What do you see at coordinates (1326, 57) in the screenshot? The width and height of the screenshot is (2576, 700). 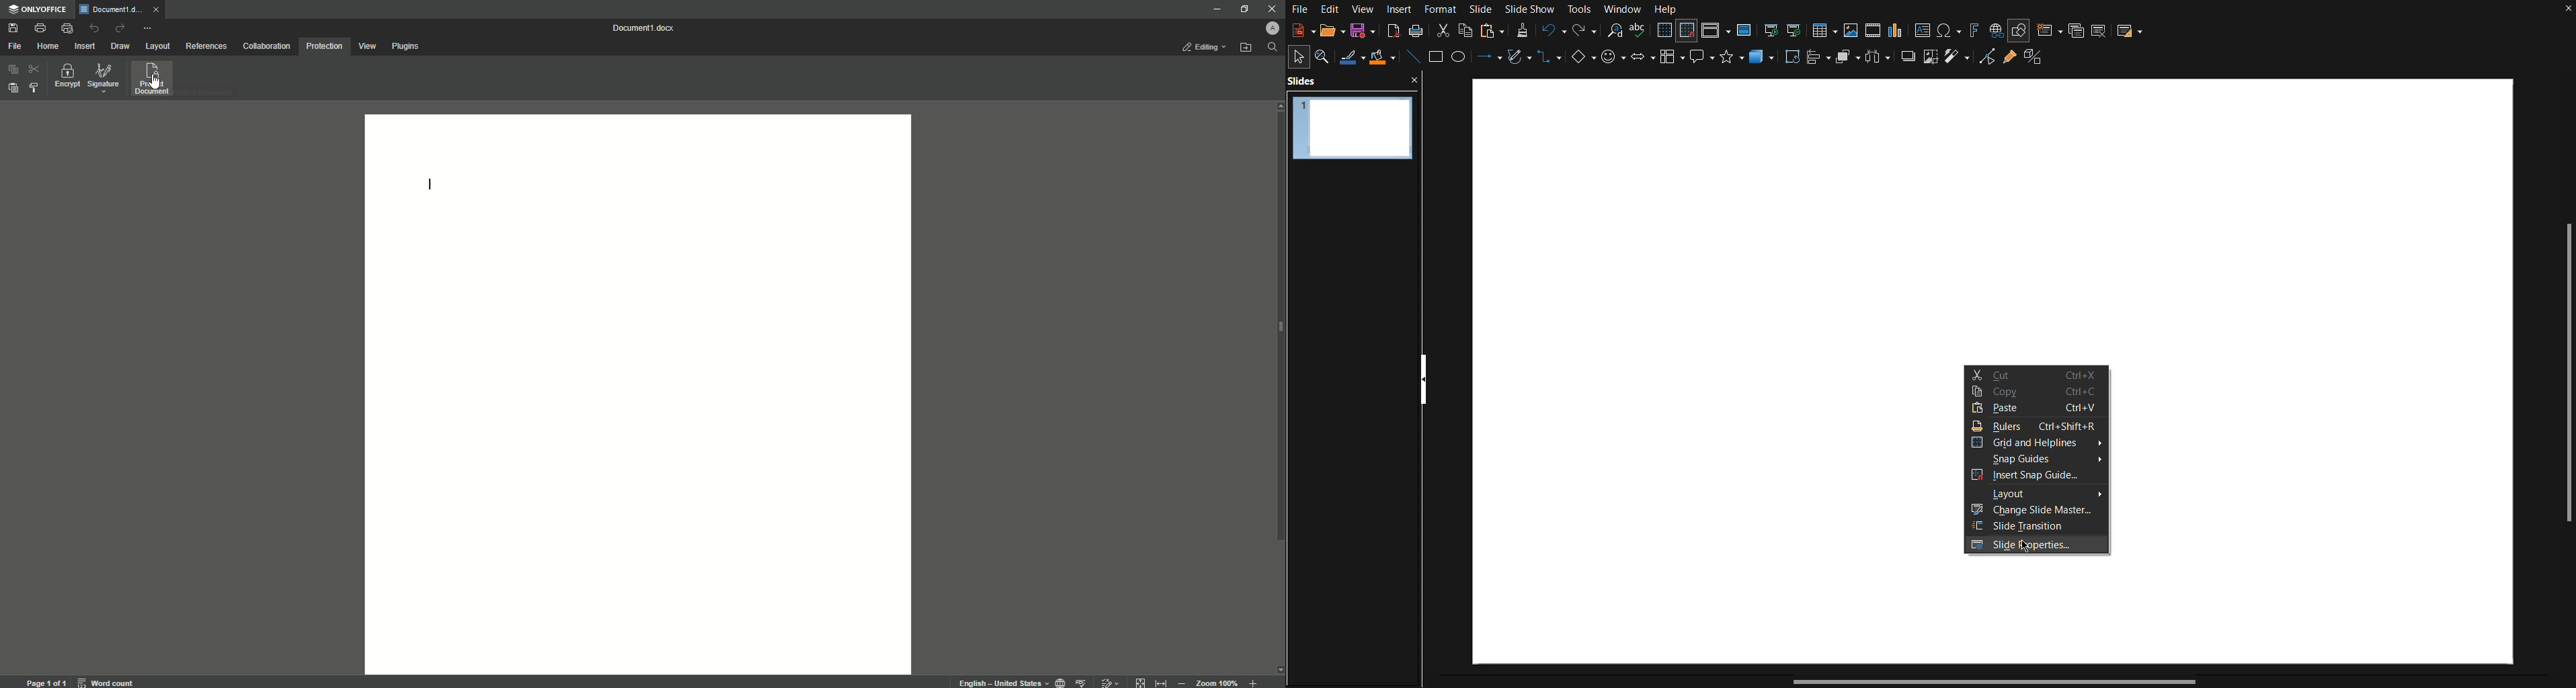 I see `Zoom and Pan` at bounding box center [1326, 57].